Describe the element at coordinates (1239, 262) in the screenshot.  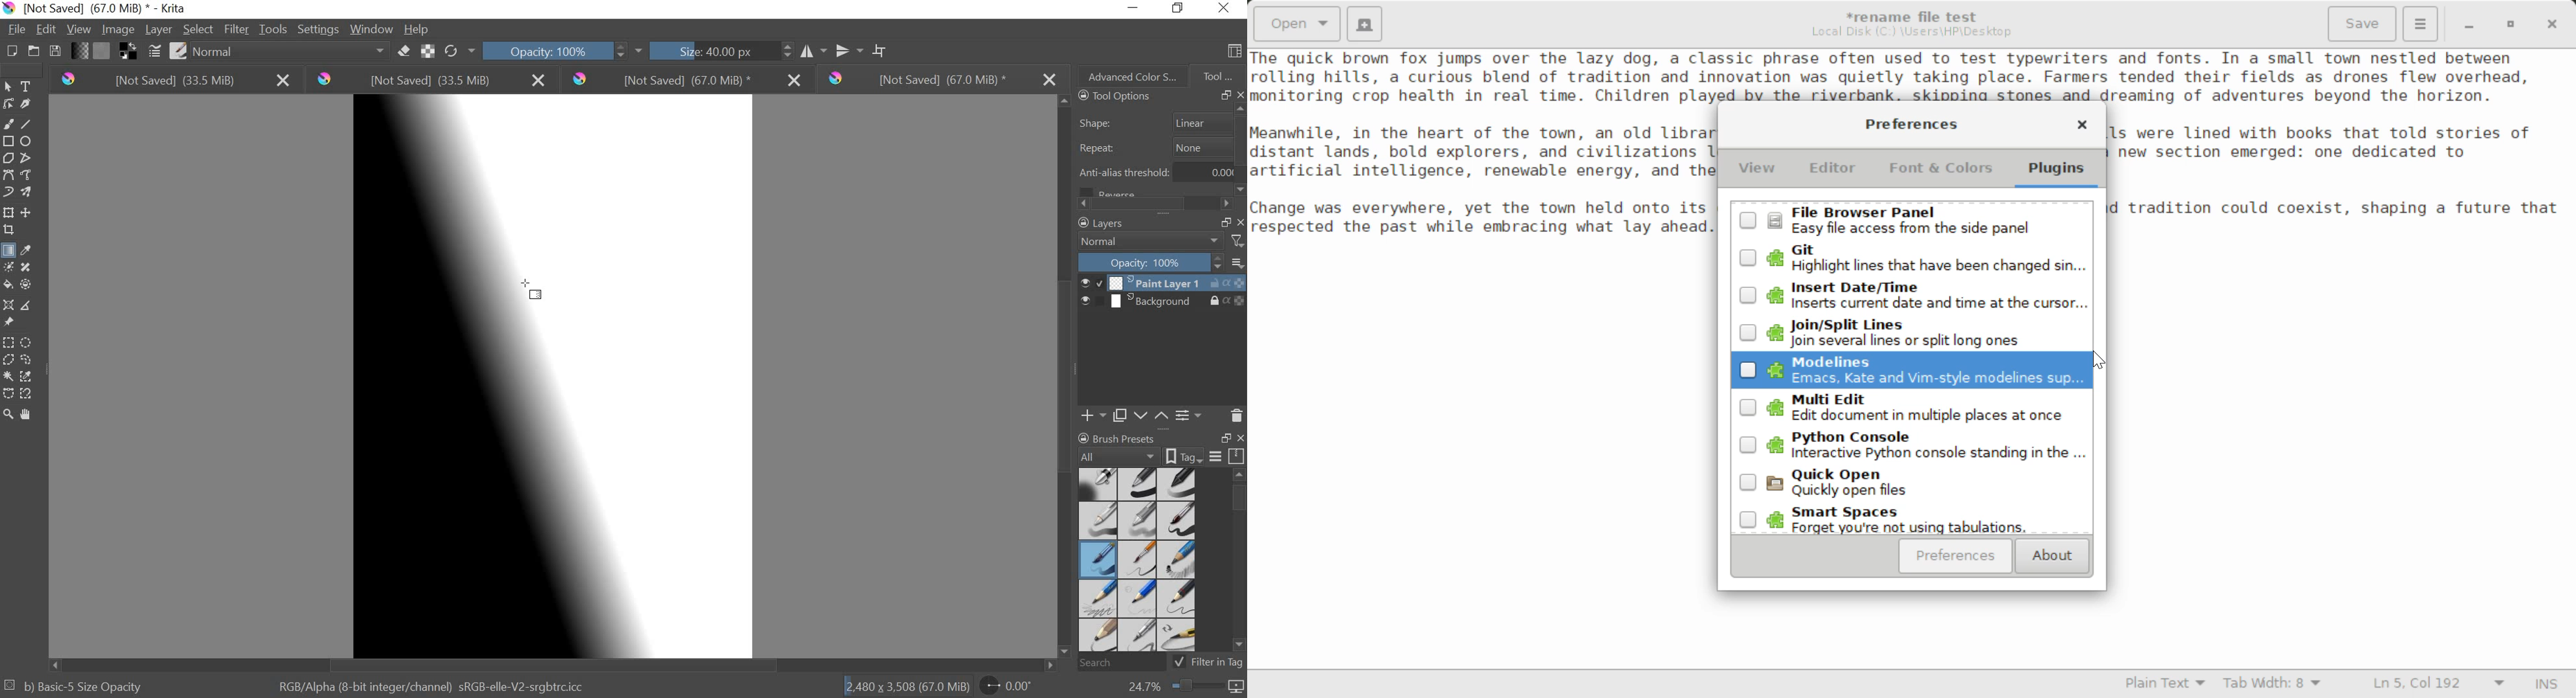
I see `THUMBNAIL SIZE` at that location.